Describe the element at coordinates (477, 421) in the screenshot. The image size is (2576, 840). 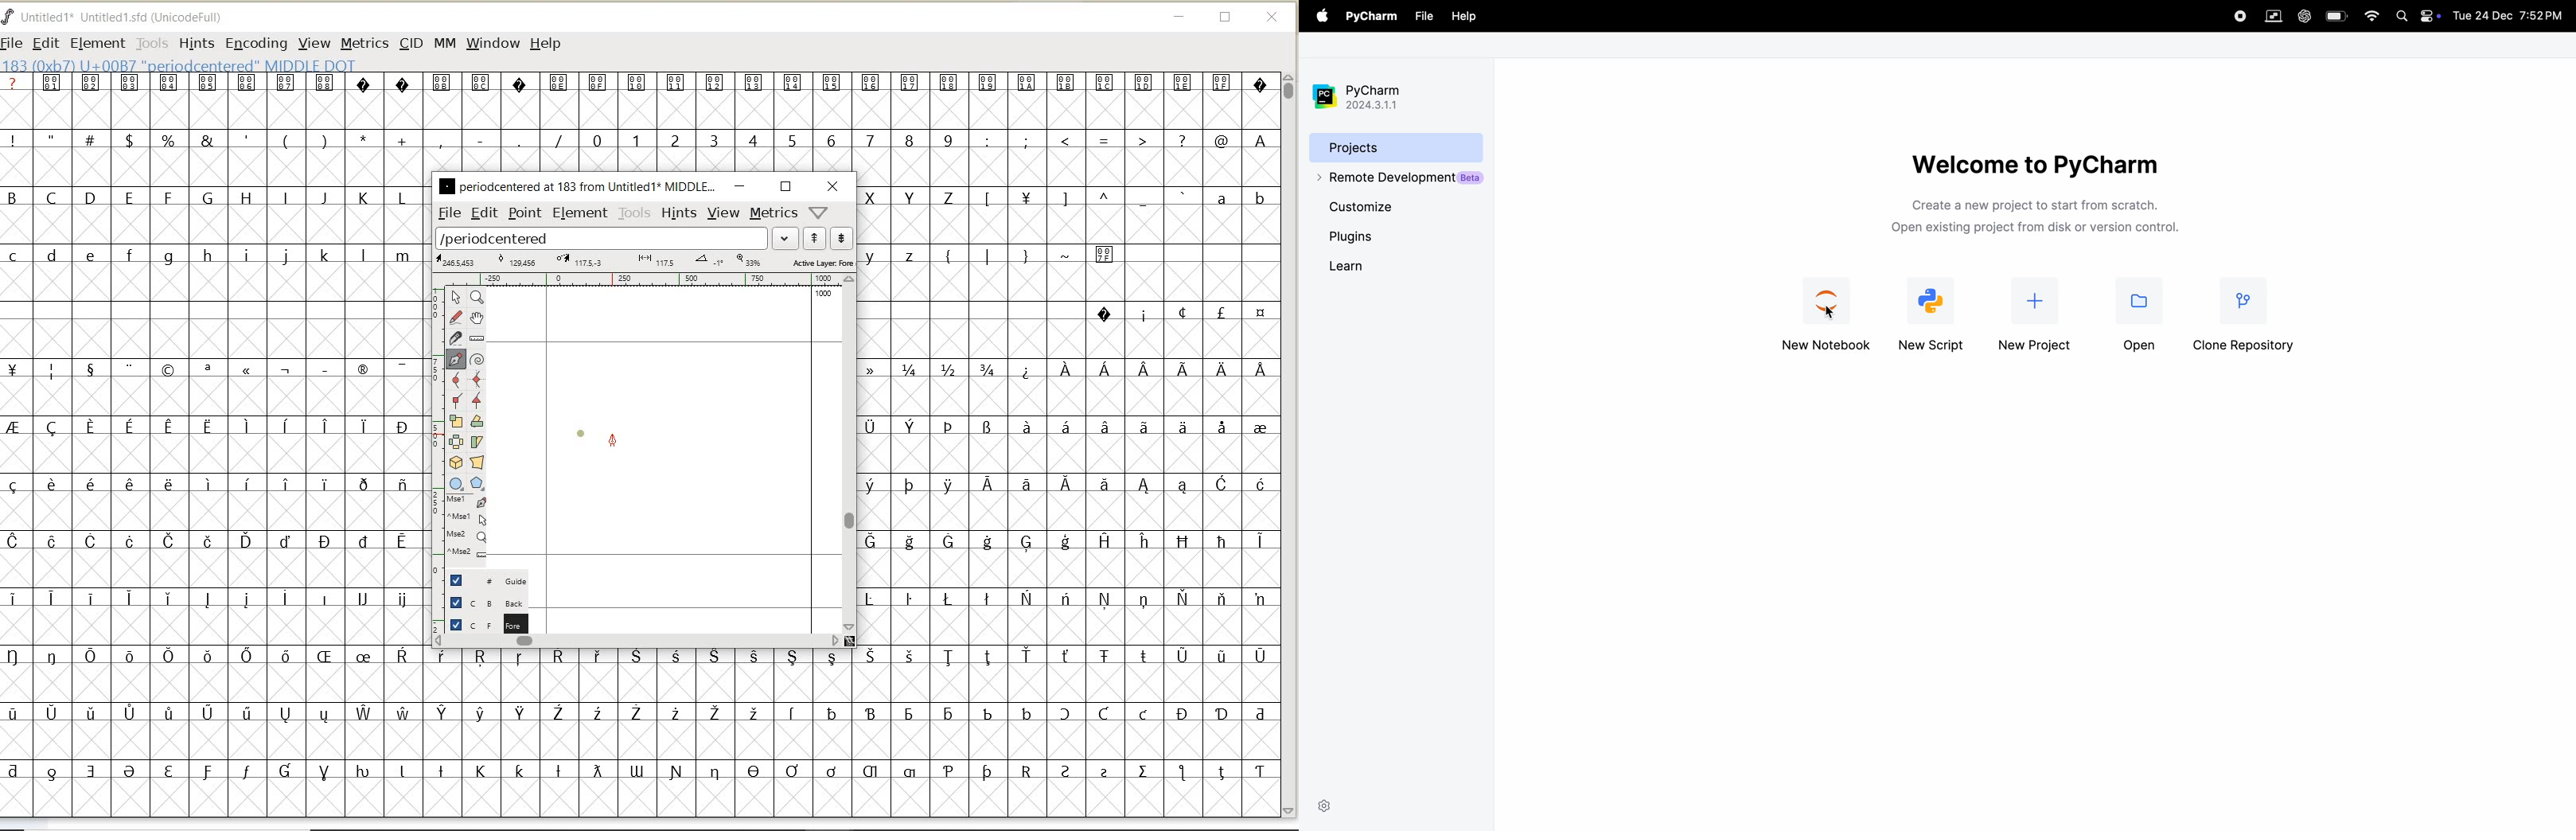
I see `Rotate the selection` at that location.